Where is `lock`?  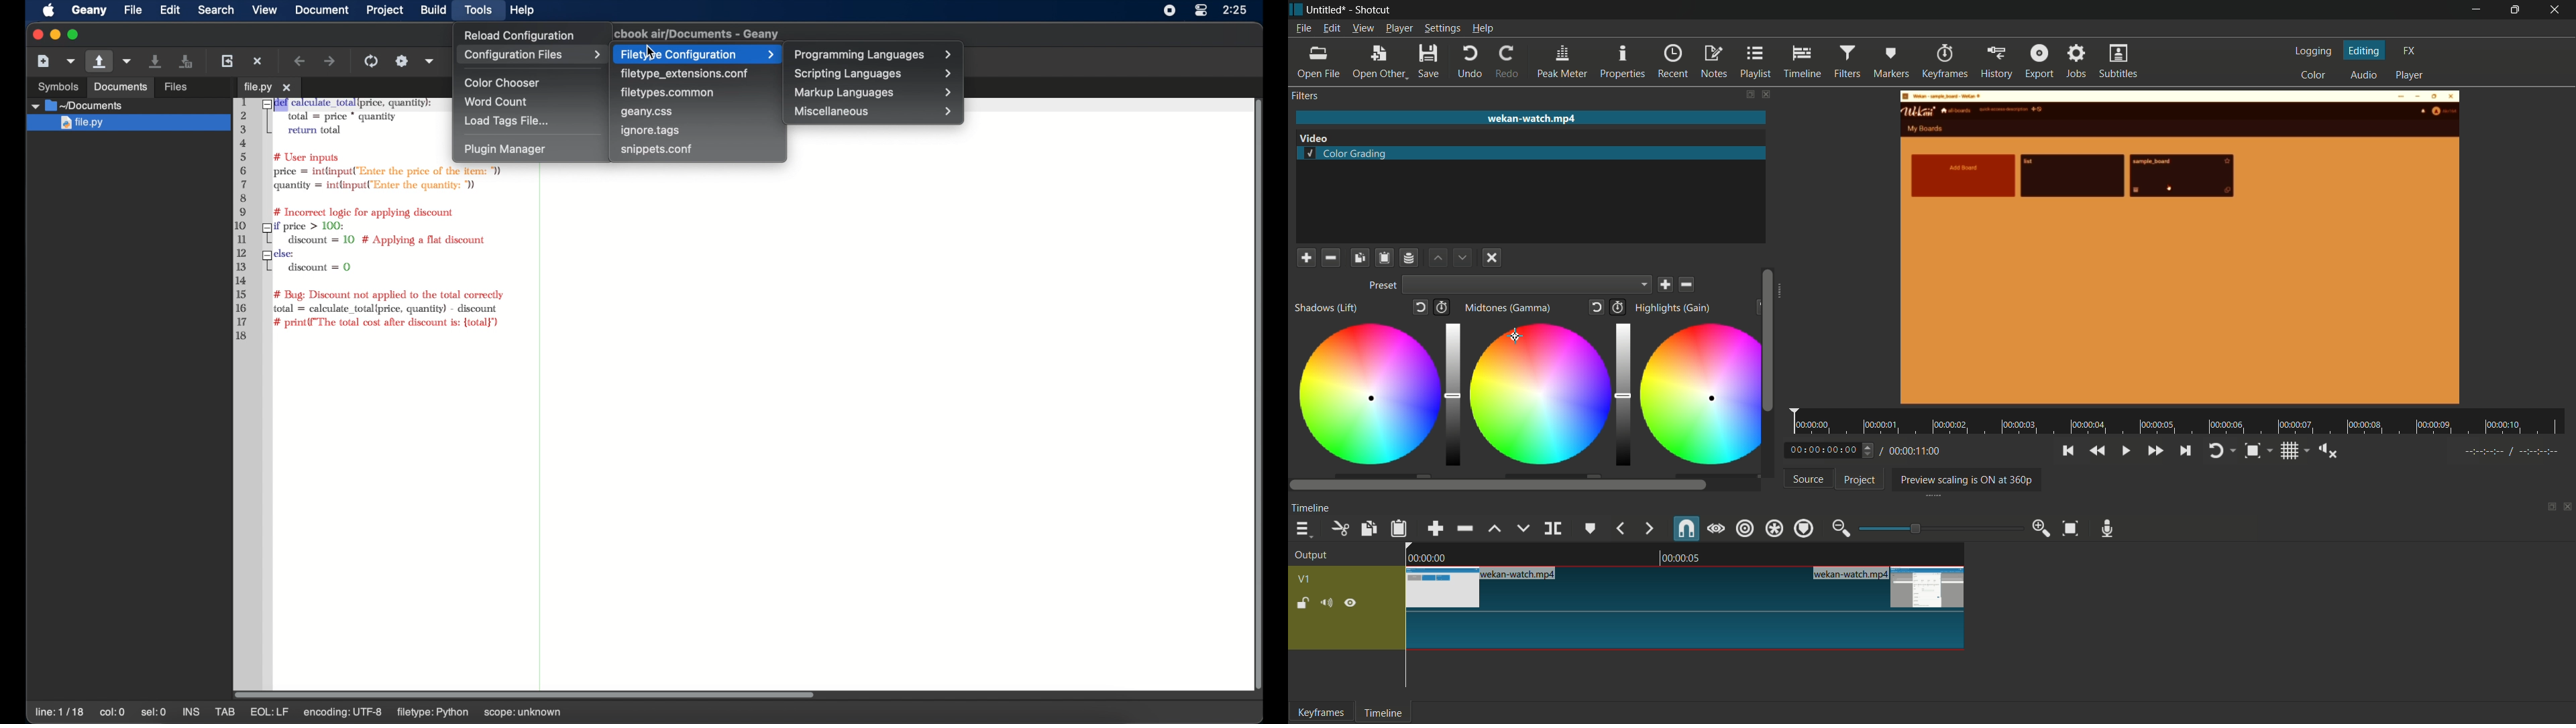 lock is located at coordinates (1303, 605).